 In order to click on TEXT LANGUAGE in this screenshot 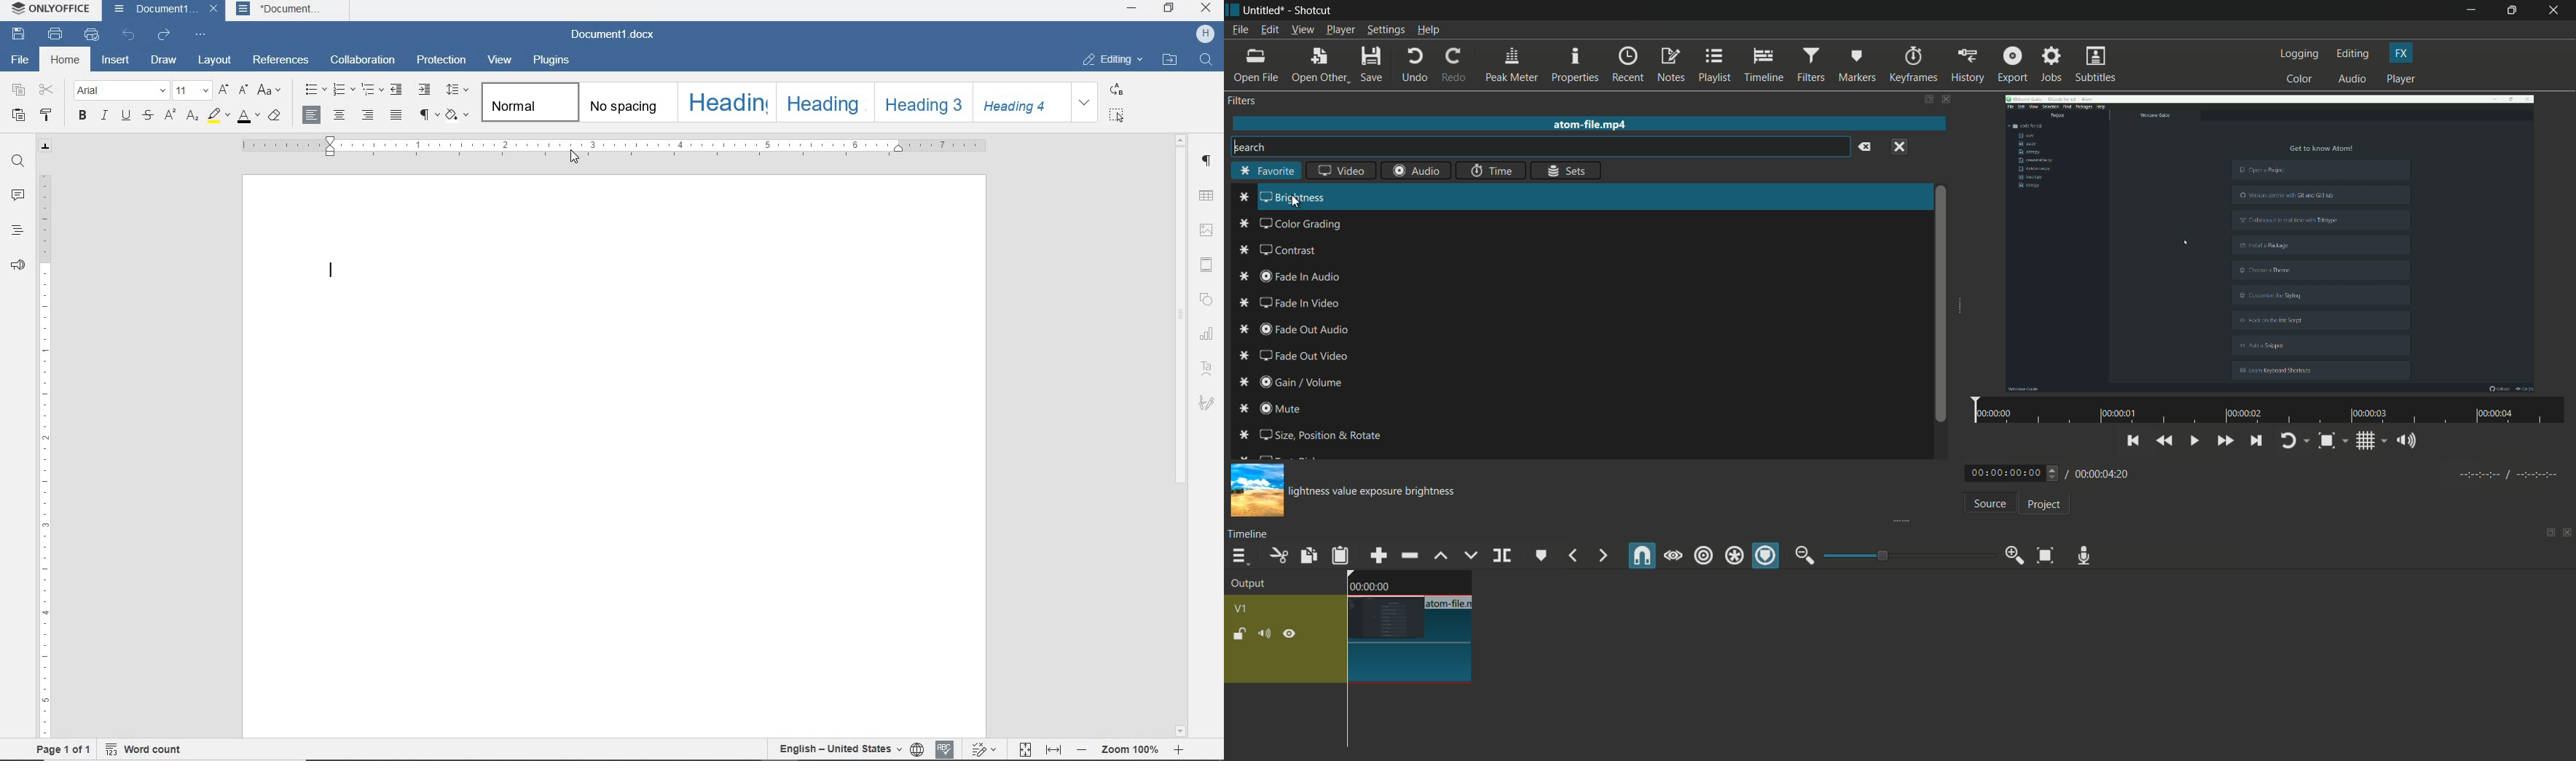, I will do `click(838, 749)`.